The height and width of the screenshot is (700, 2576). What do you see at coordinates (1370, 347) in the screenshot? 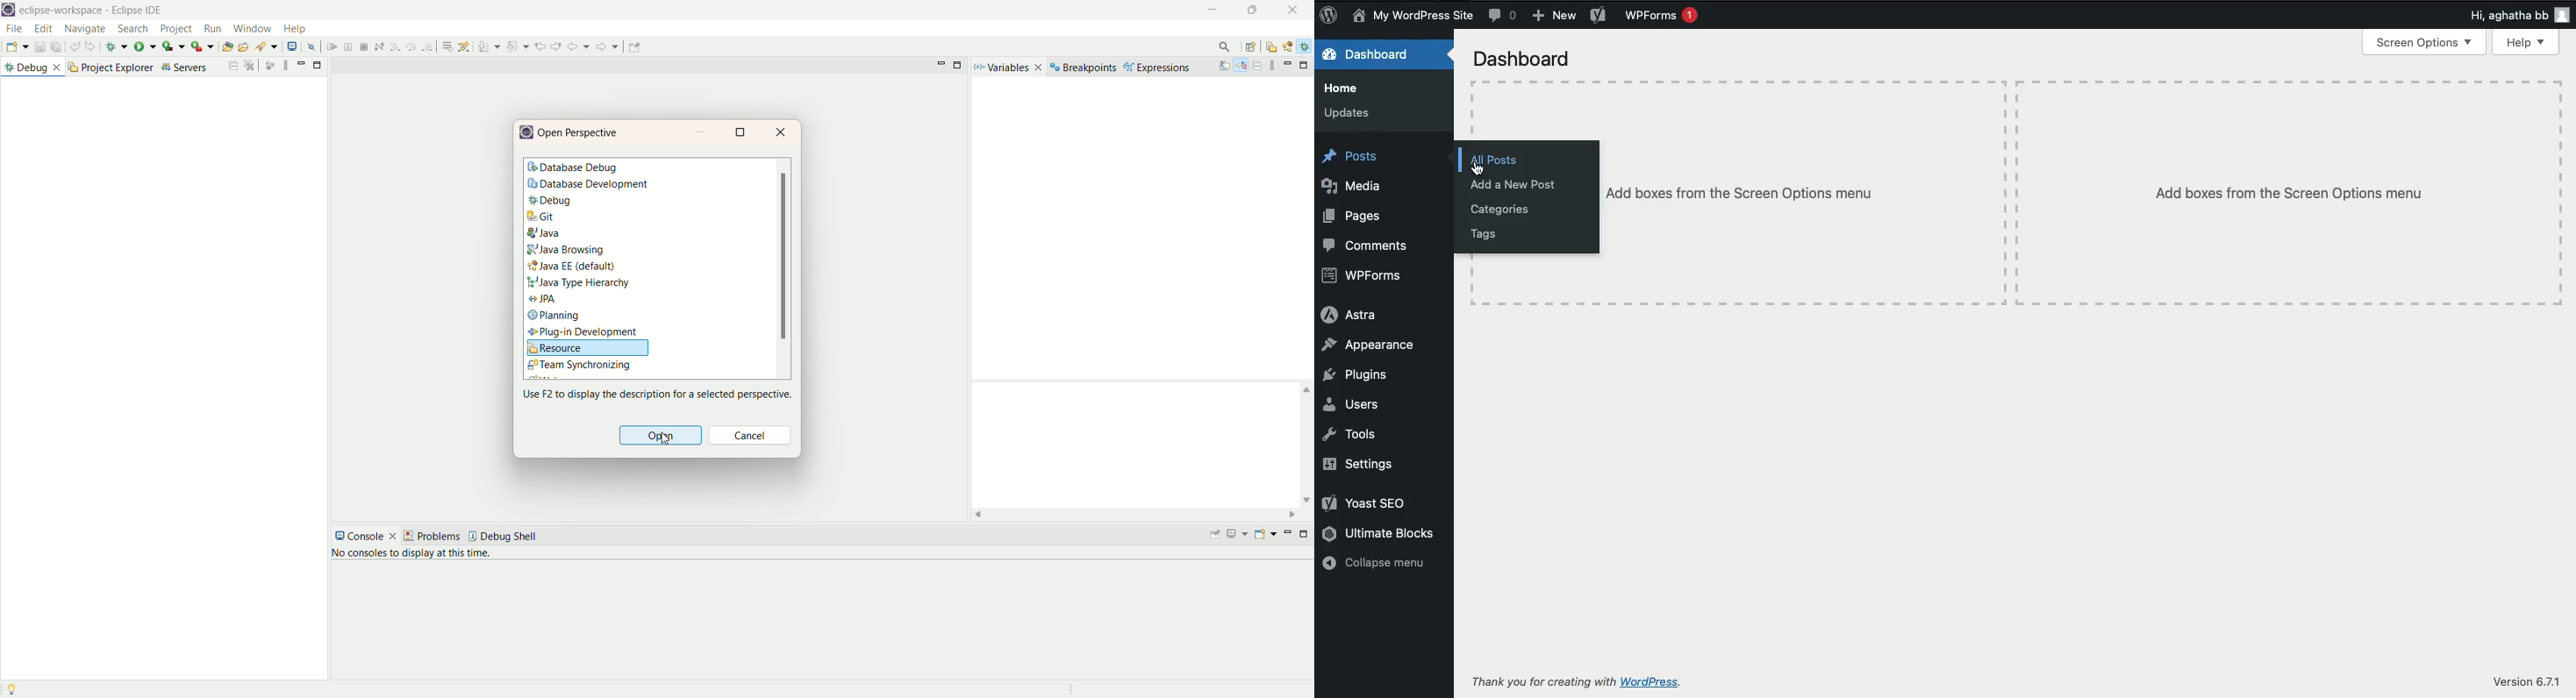
I see `Appearance` at bounding box center [1370, 347].